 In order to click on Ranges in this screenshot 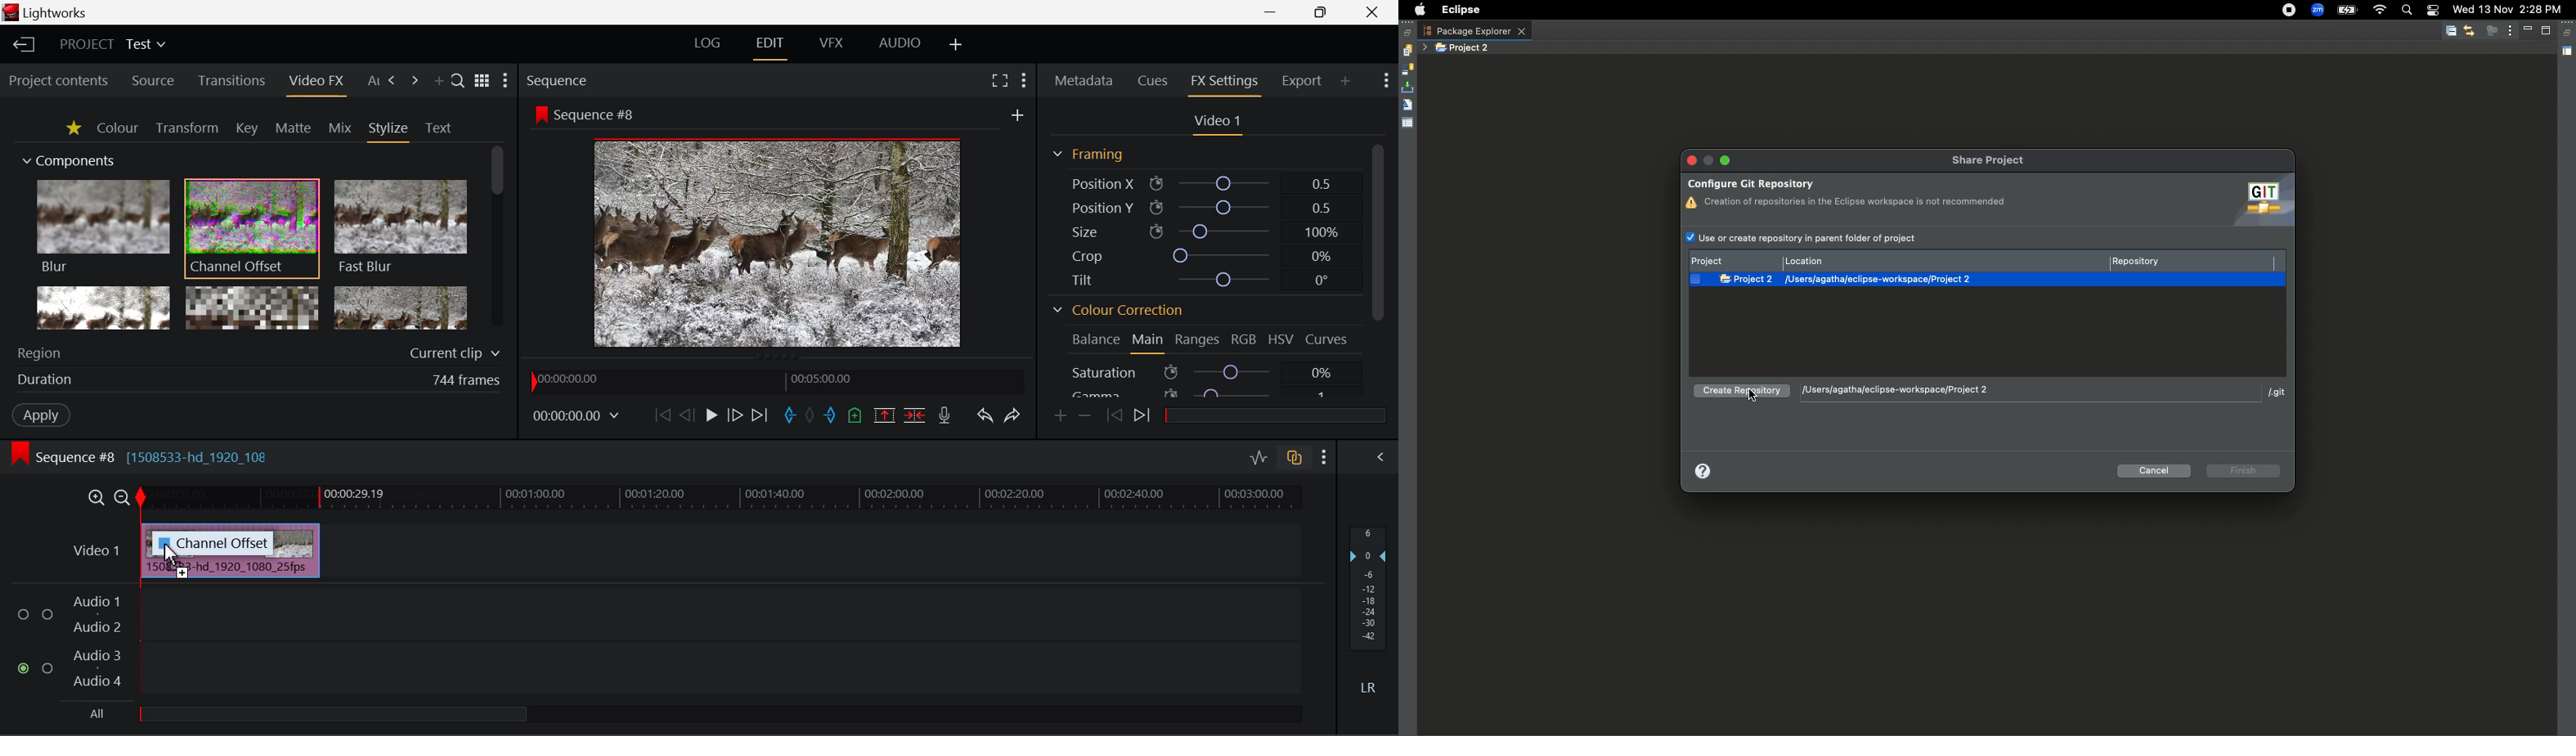, I will do `click(1198, 340)`.